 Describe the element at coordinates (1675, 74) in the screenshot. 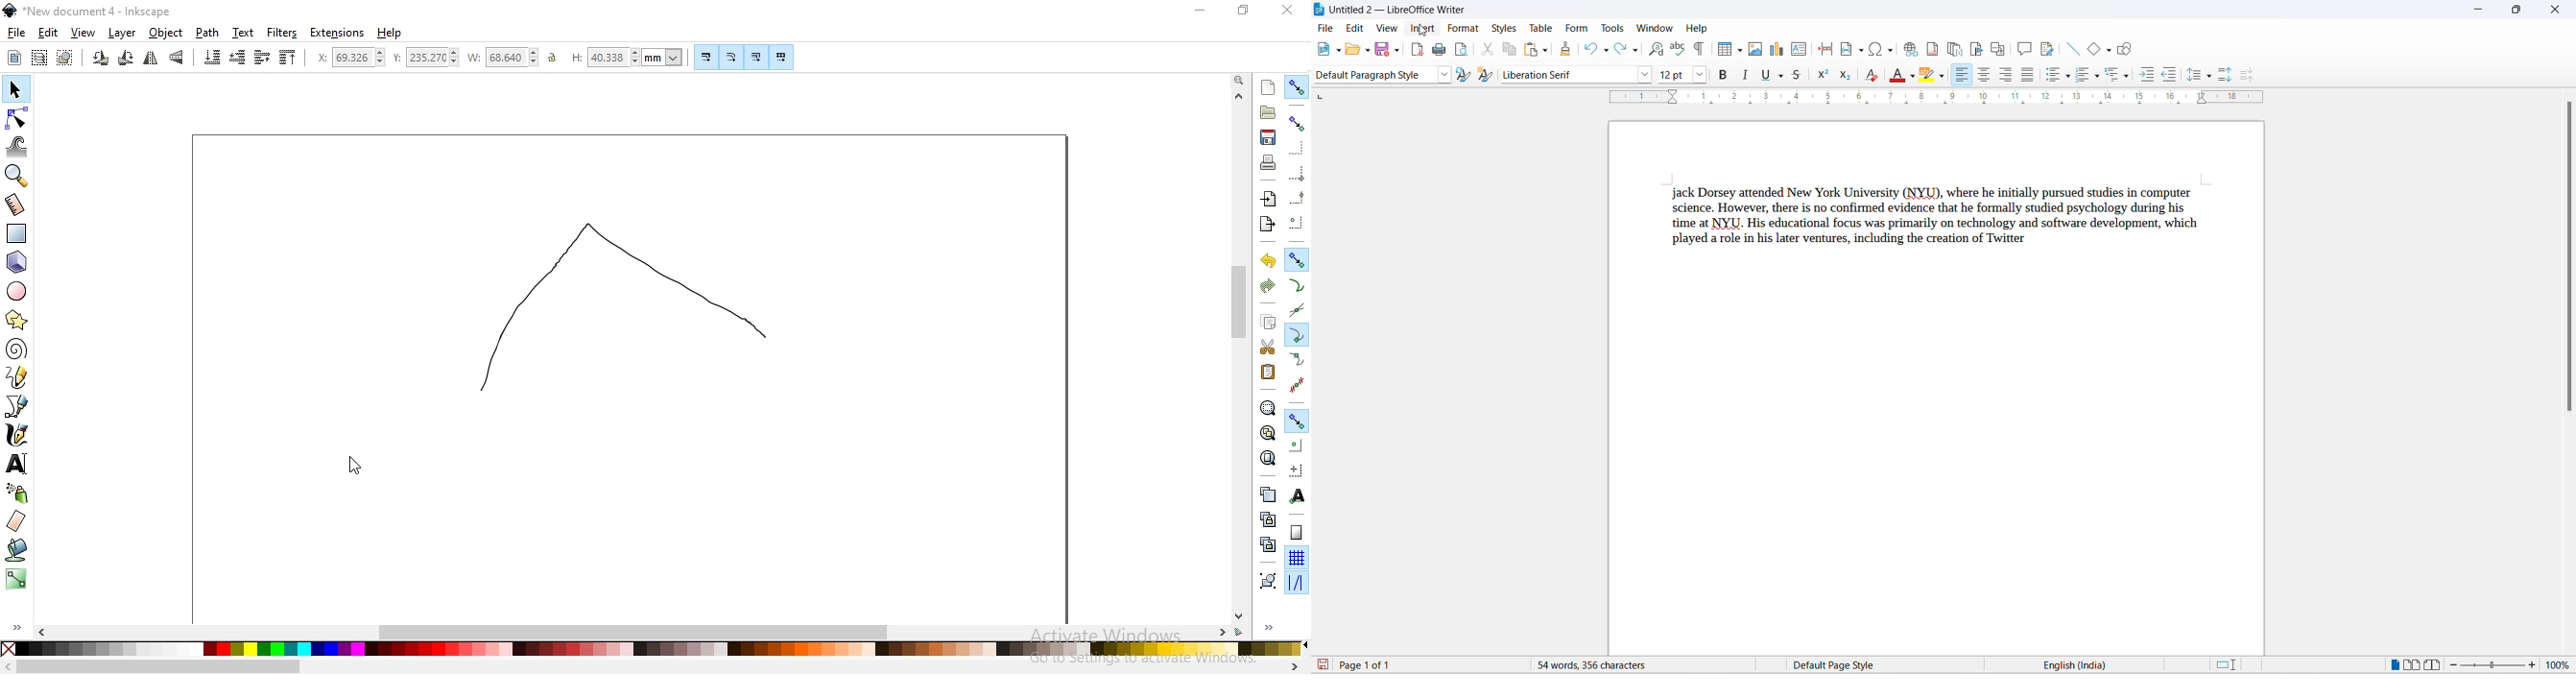

I see `font size` at that location.